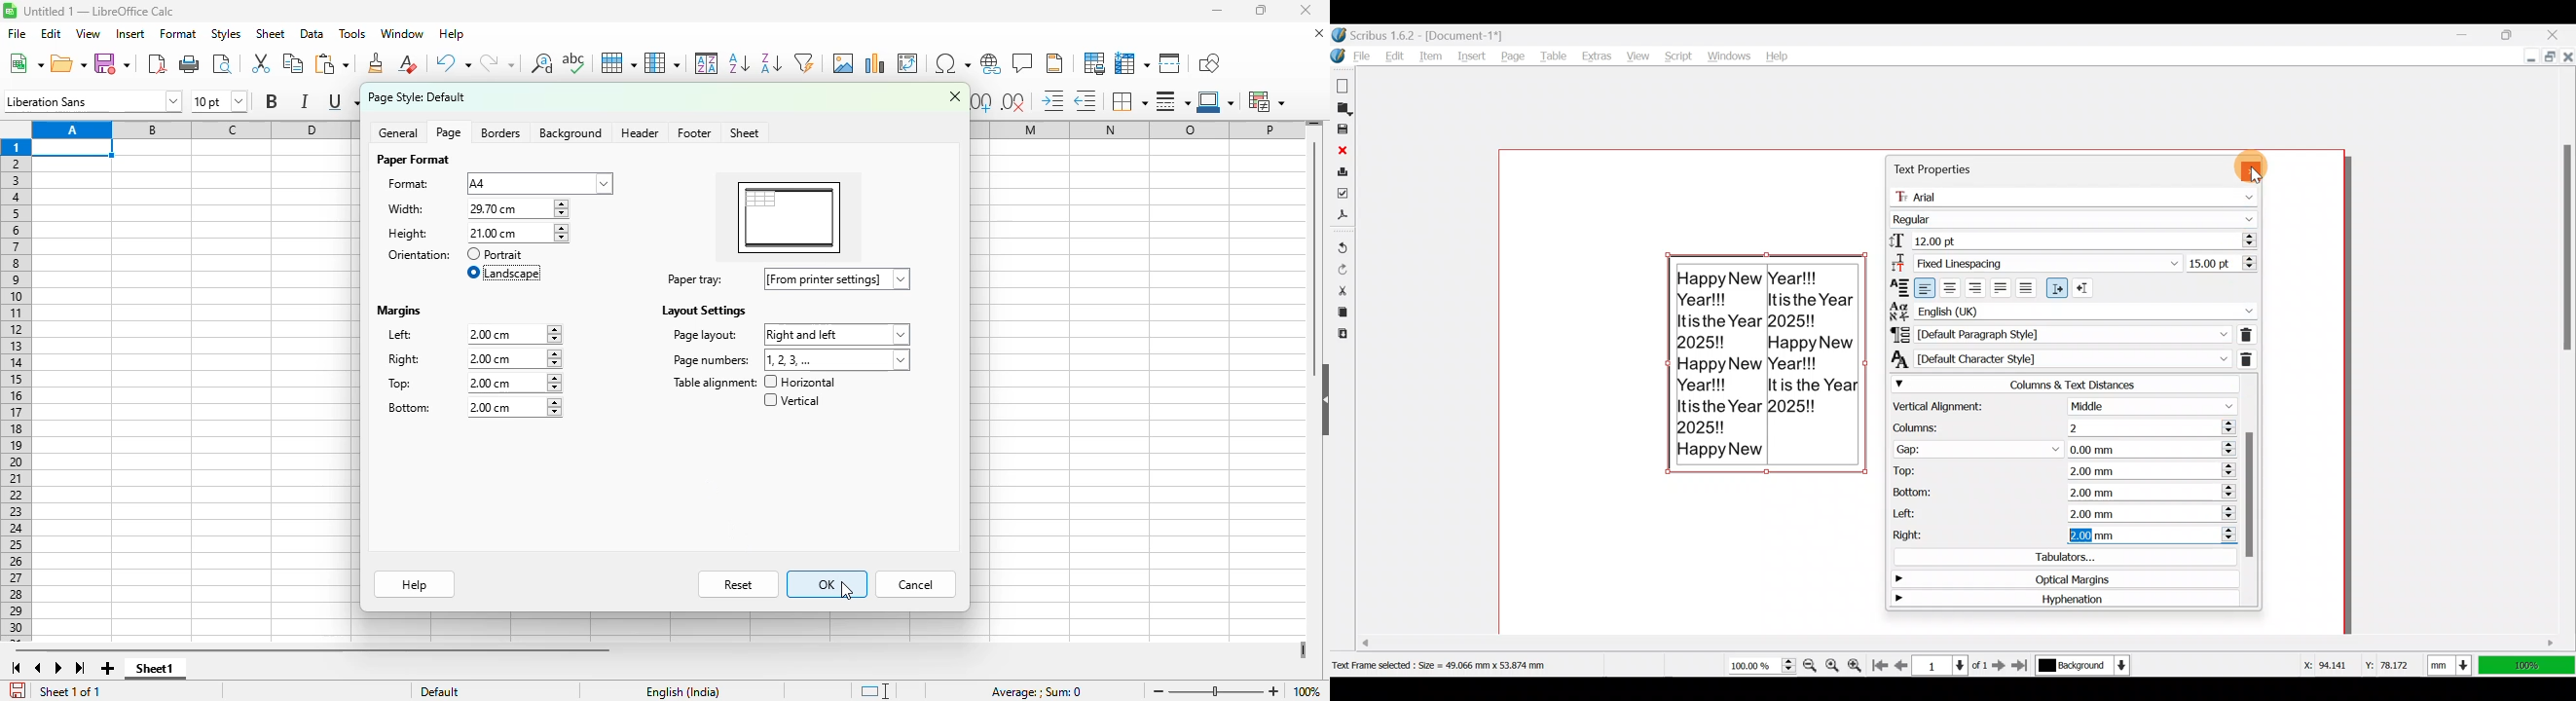 The height and width of the screenshot is (728, 2576). What do you see at coordinates (10, 11) in the screenshot?
I see `logo` at bounding box center [10, 11].